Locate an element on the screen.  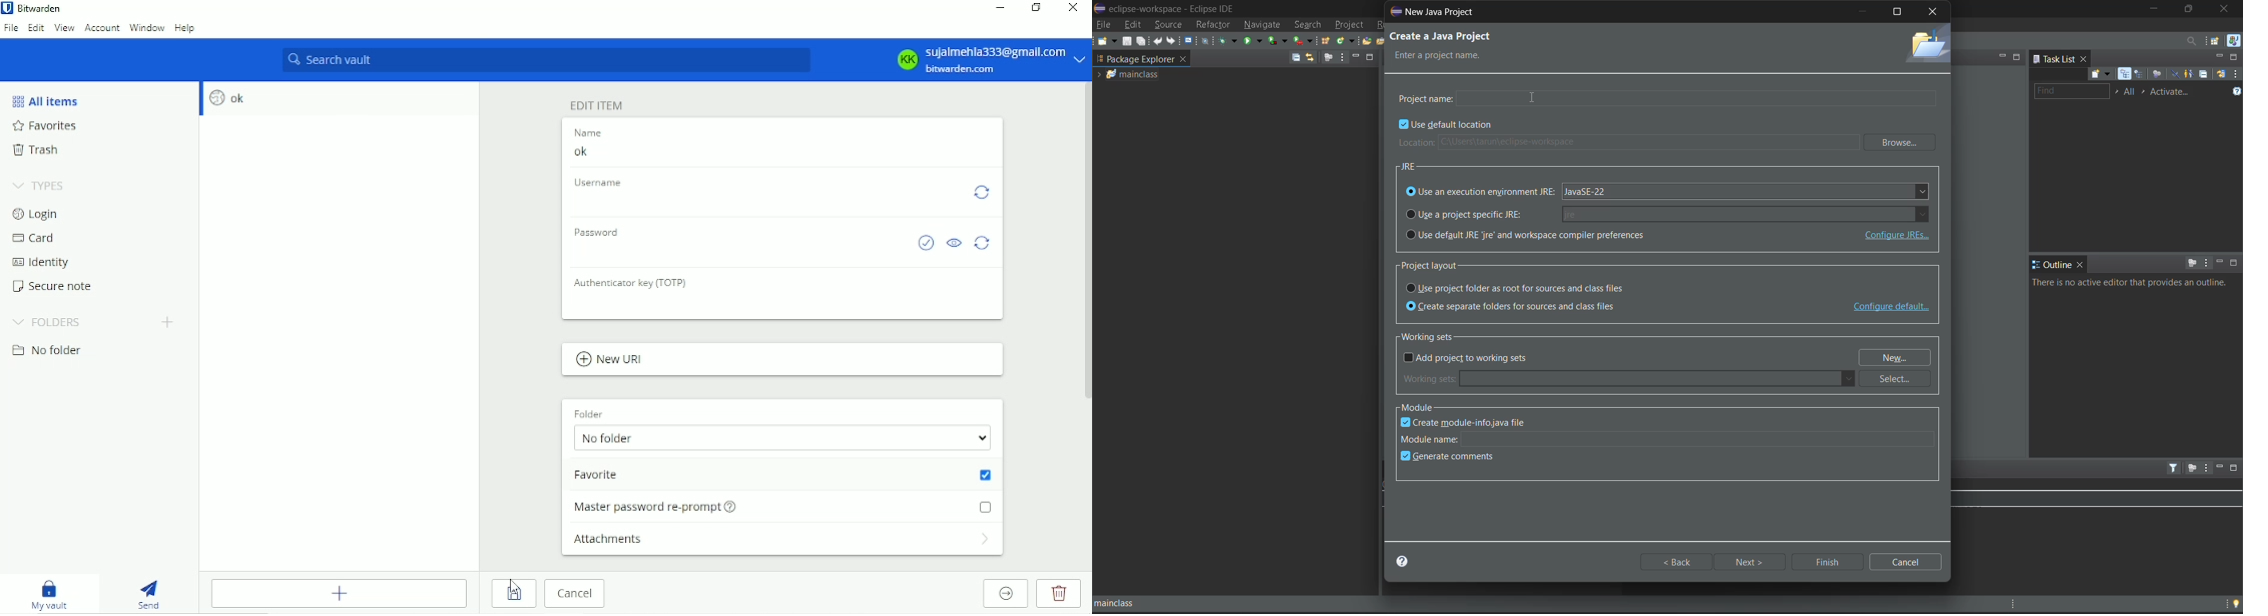
Delete is located at coordinates (1059, 593).